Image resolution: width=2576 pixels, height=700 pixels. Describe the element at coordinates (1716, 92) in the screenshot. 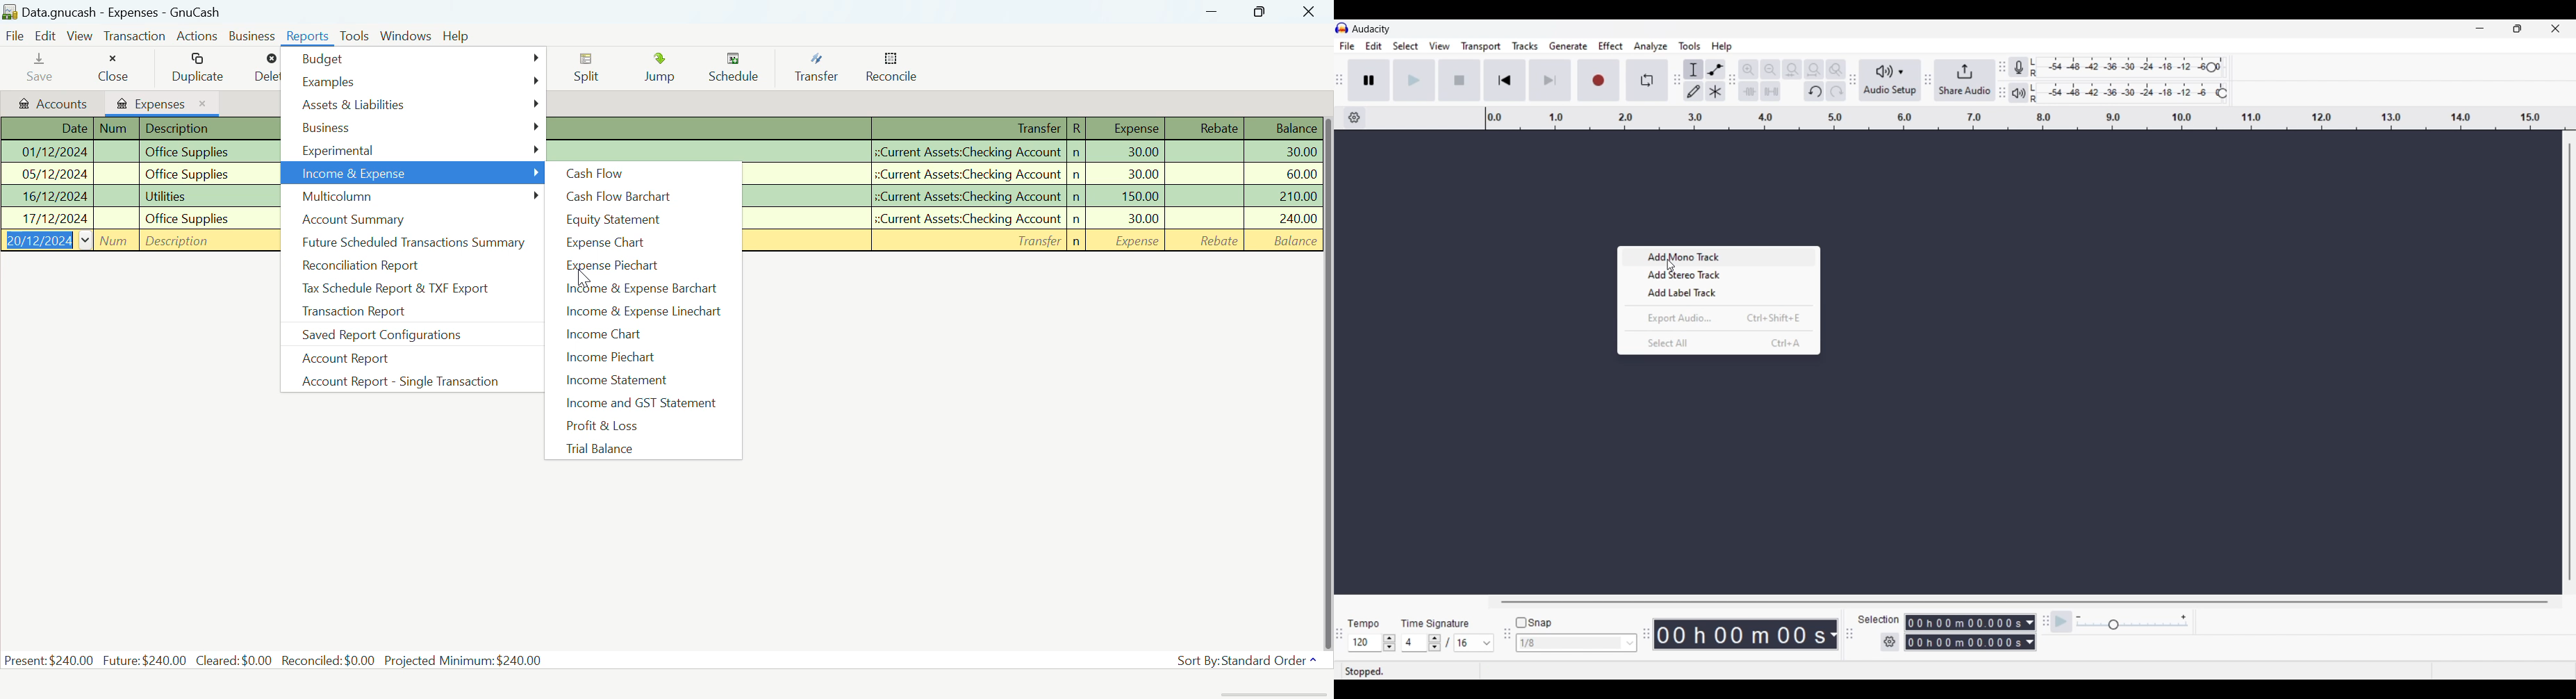

I see `Multitool` at that location.